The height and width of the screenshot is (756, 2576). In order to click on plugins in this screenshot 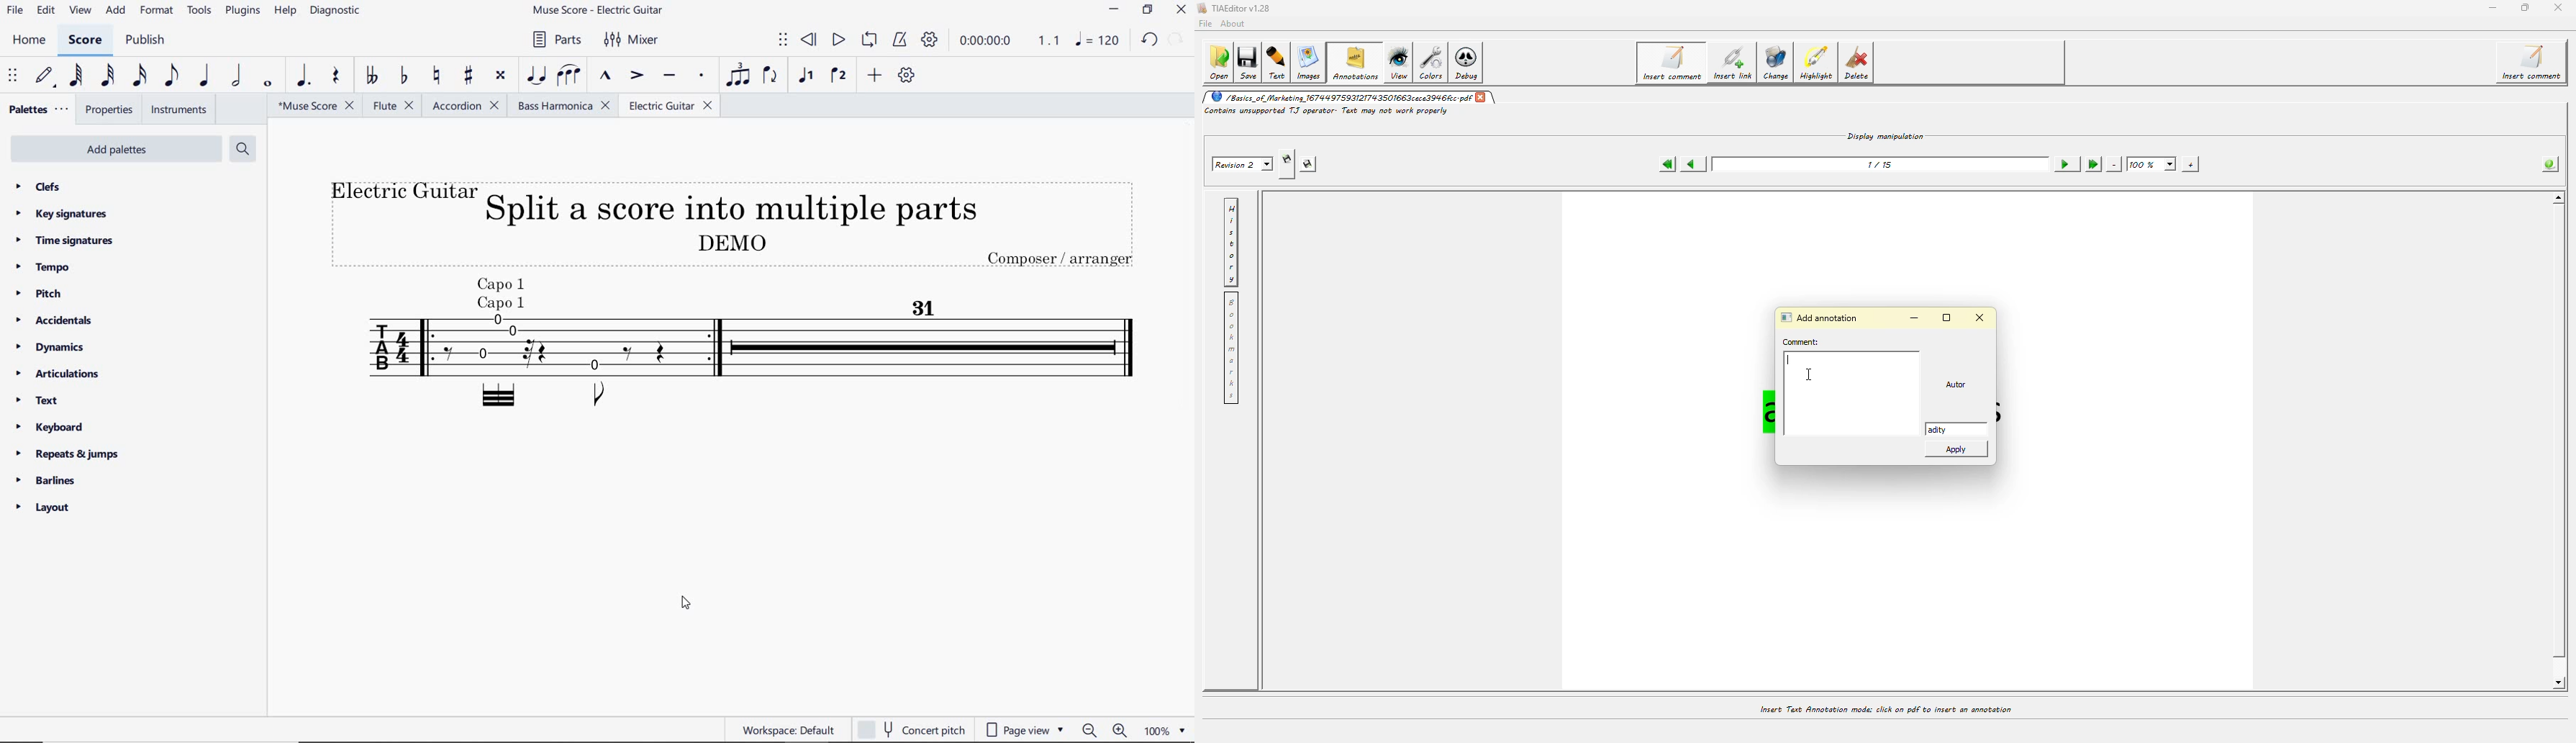, I will do `click(241, 11)`.